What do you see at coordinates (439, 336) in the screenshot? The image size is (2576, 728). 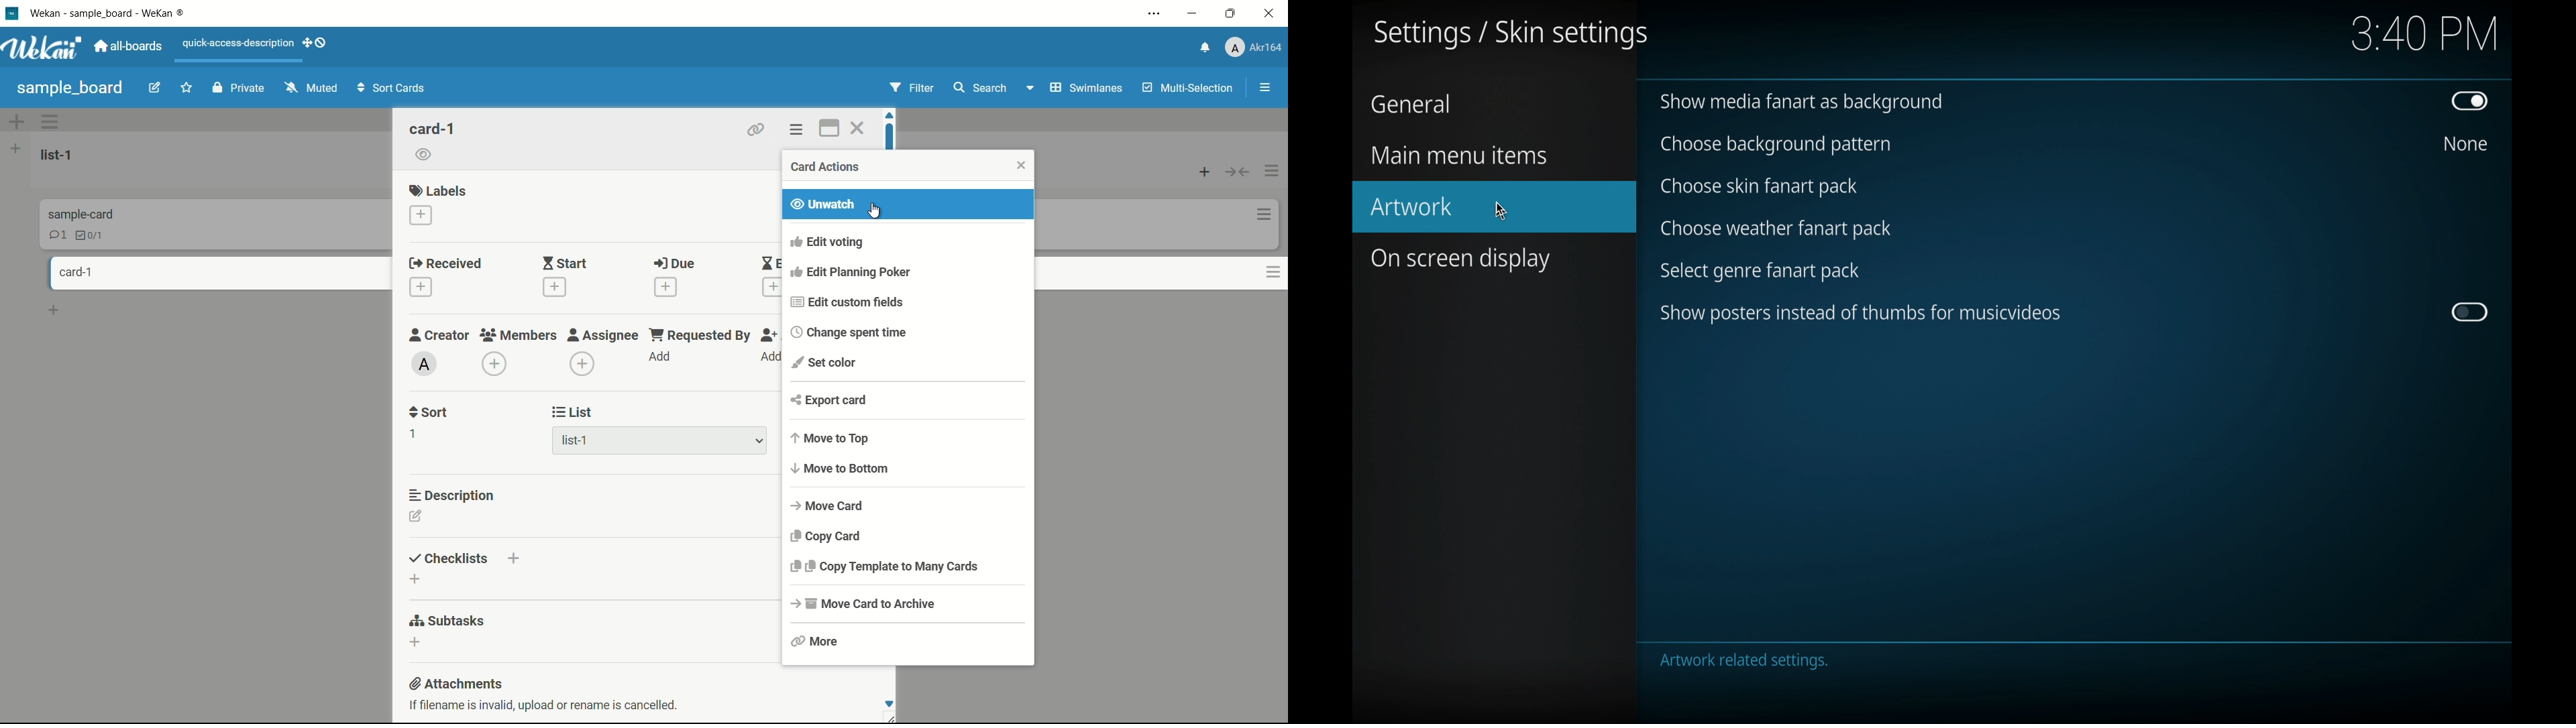 I see `creator` at bounding box center [439, 336].